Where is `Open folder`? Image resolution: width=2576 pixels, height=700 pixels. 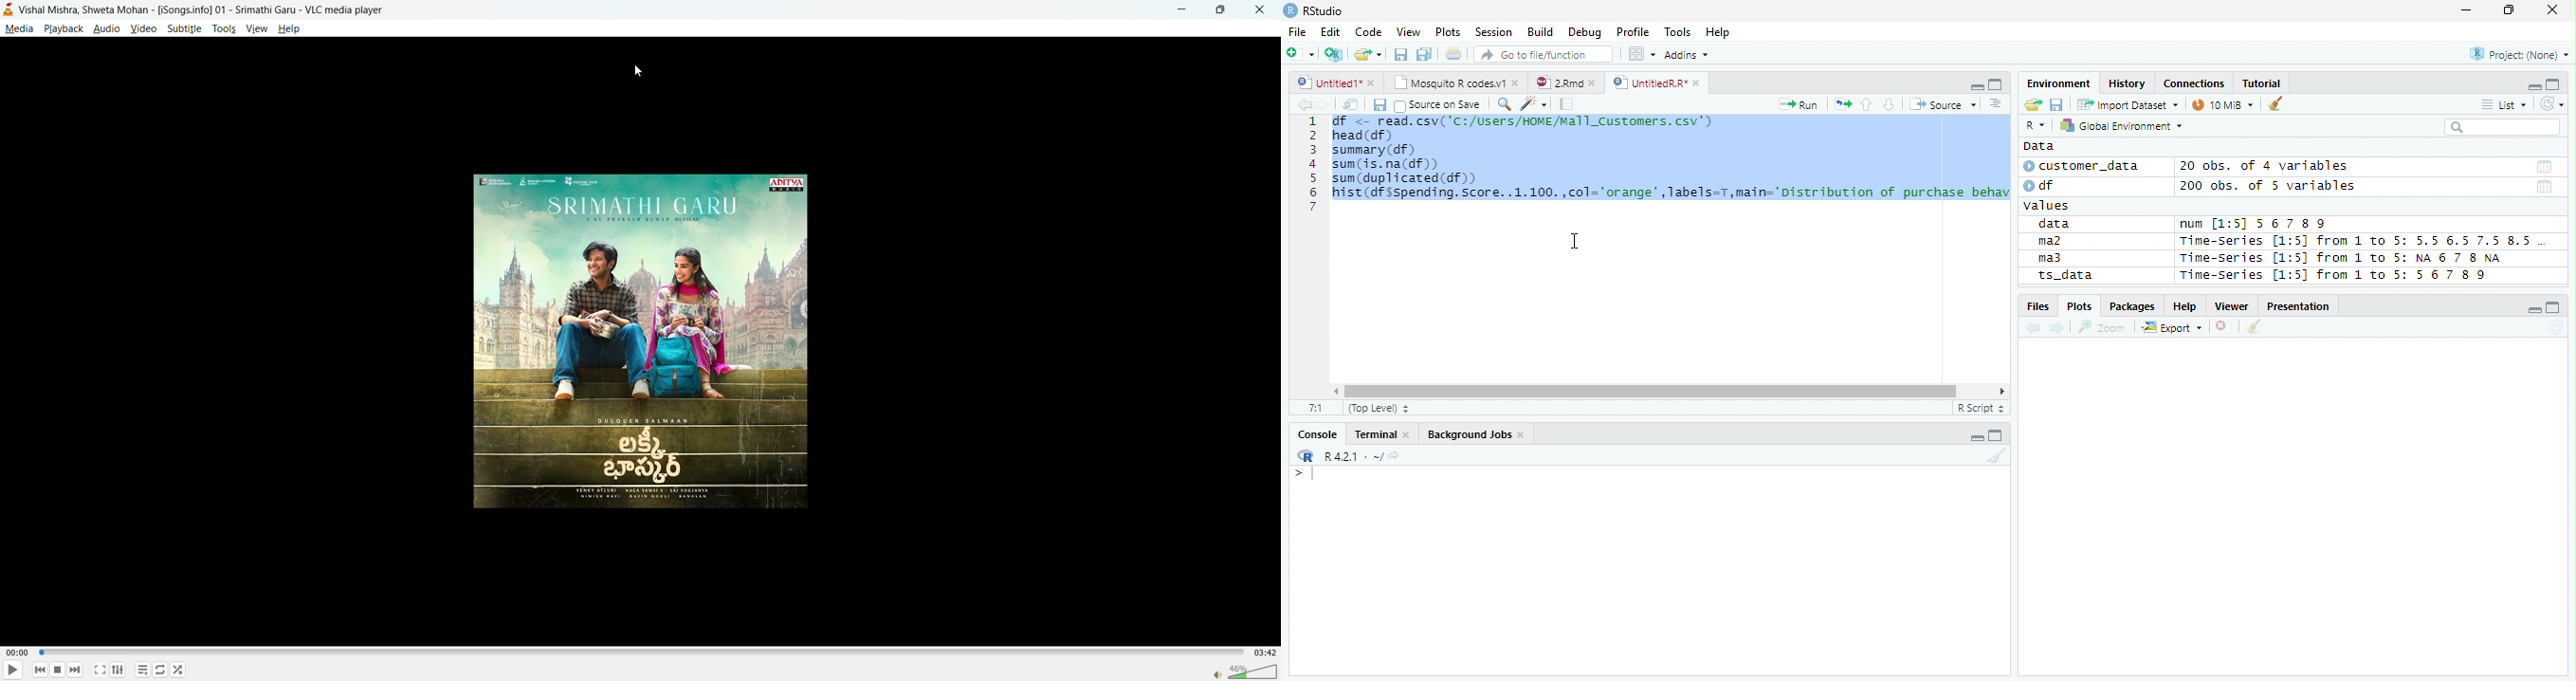
Open folder is located at coordinates (2031, 105).